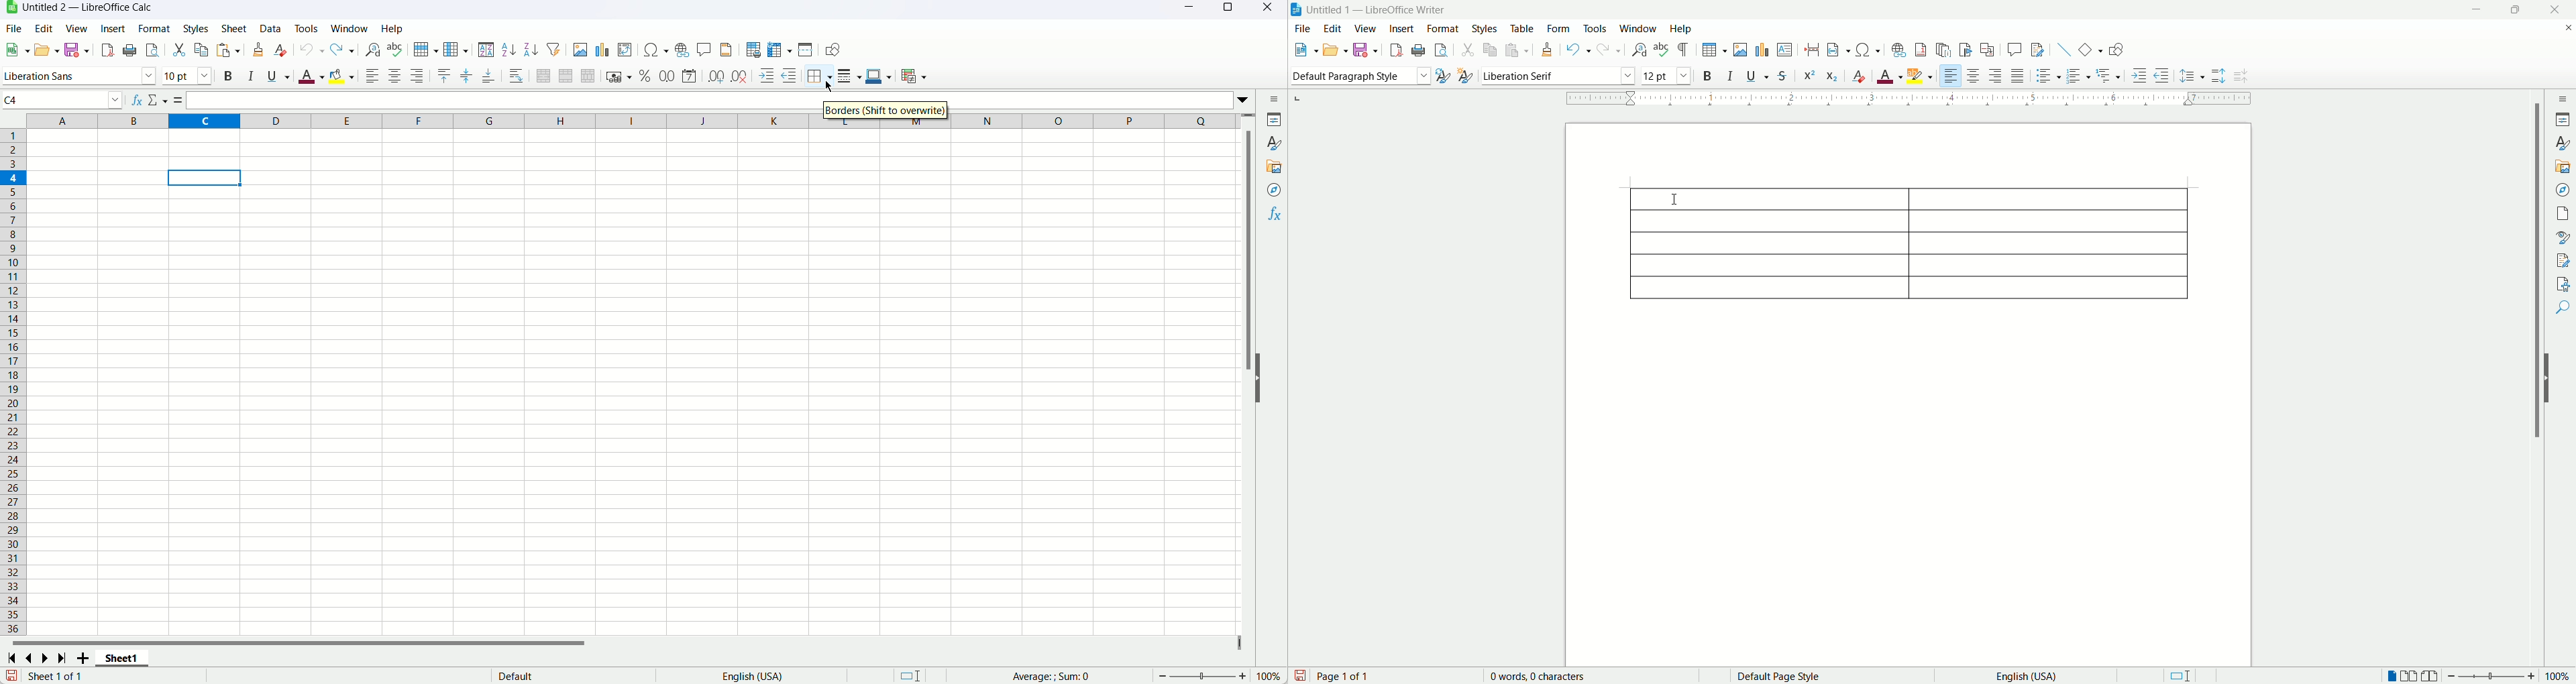  I want to click on Format as currency, so click(619, 76).